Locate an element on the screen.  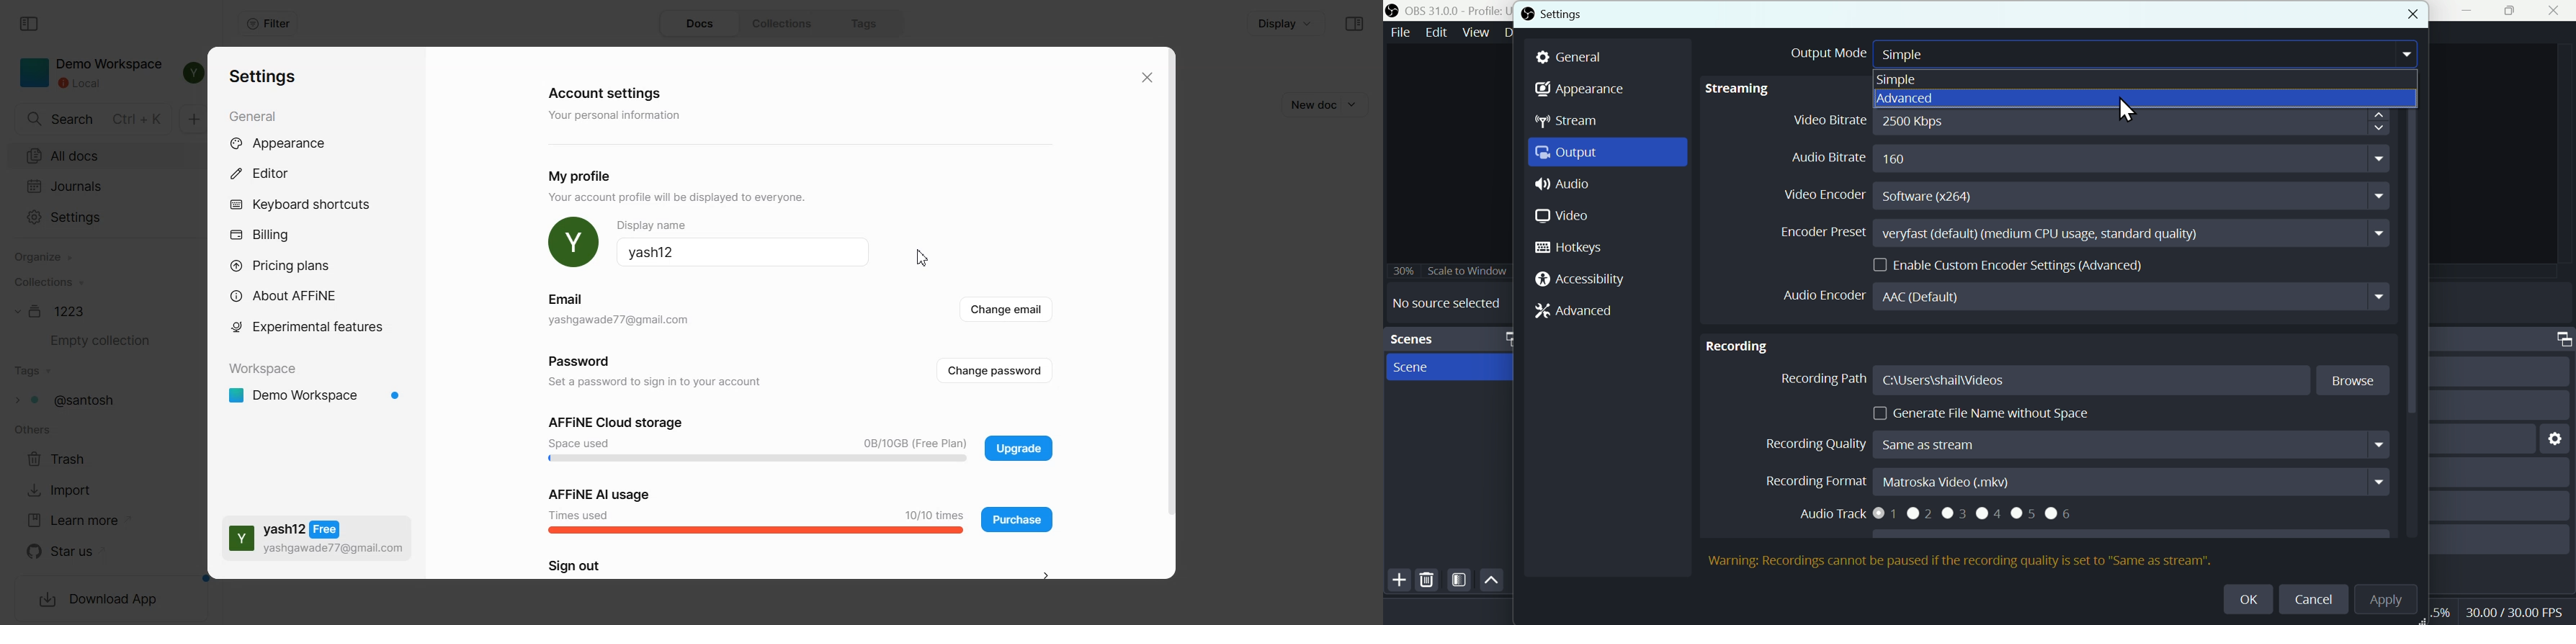
Yash free is located at coordinates (317, 537).